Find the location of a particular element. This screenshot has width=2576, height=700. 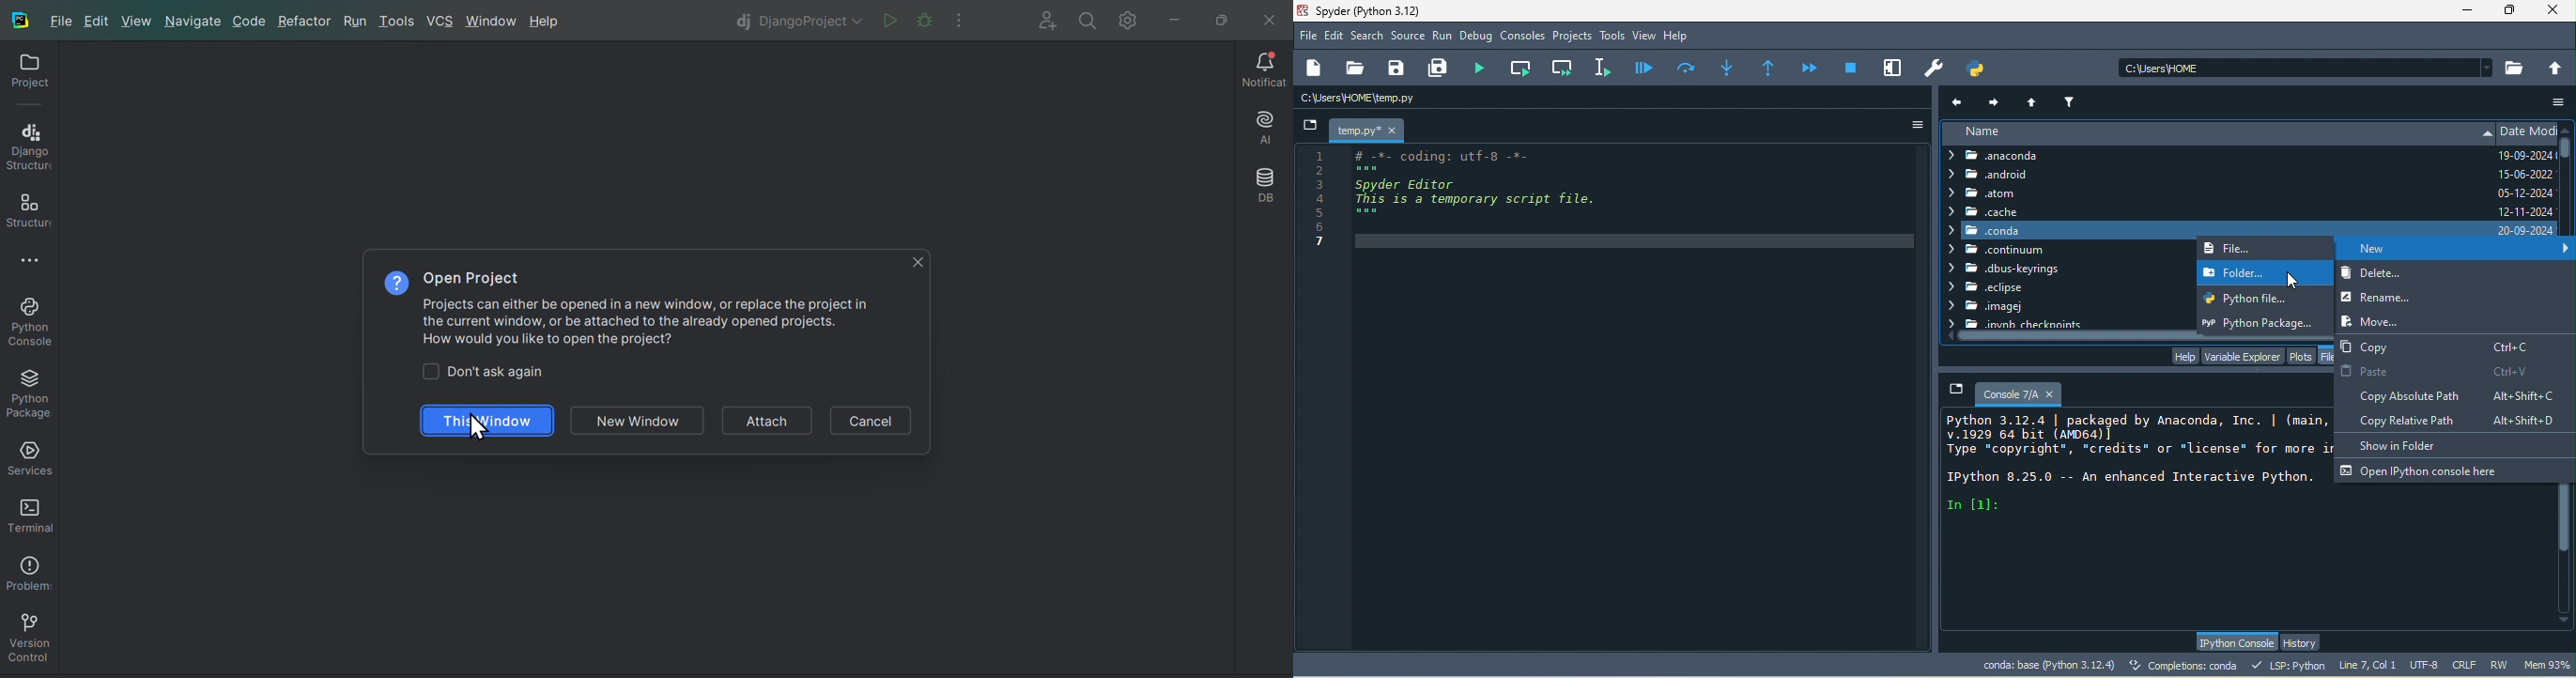

consoles is located at coordinates (1523, 37).